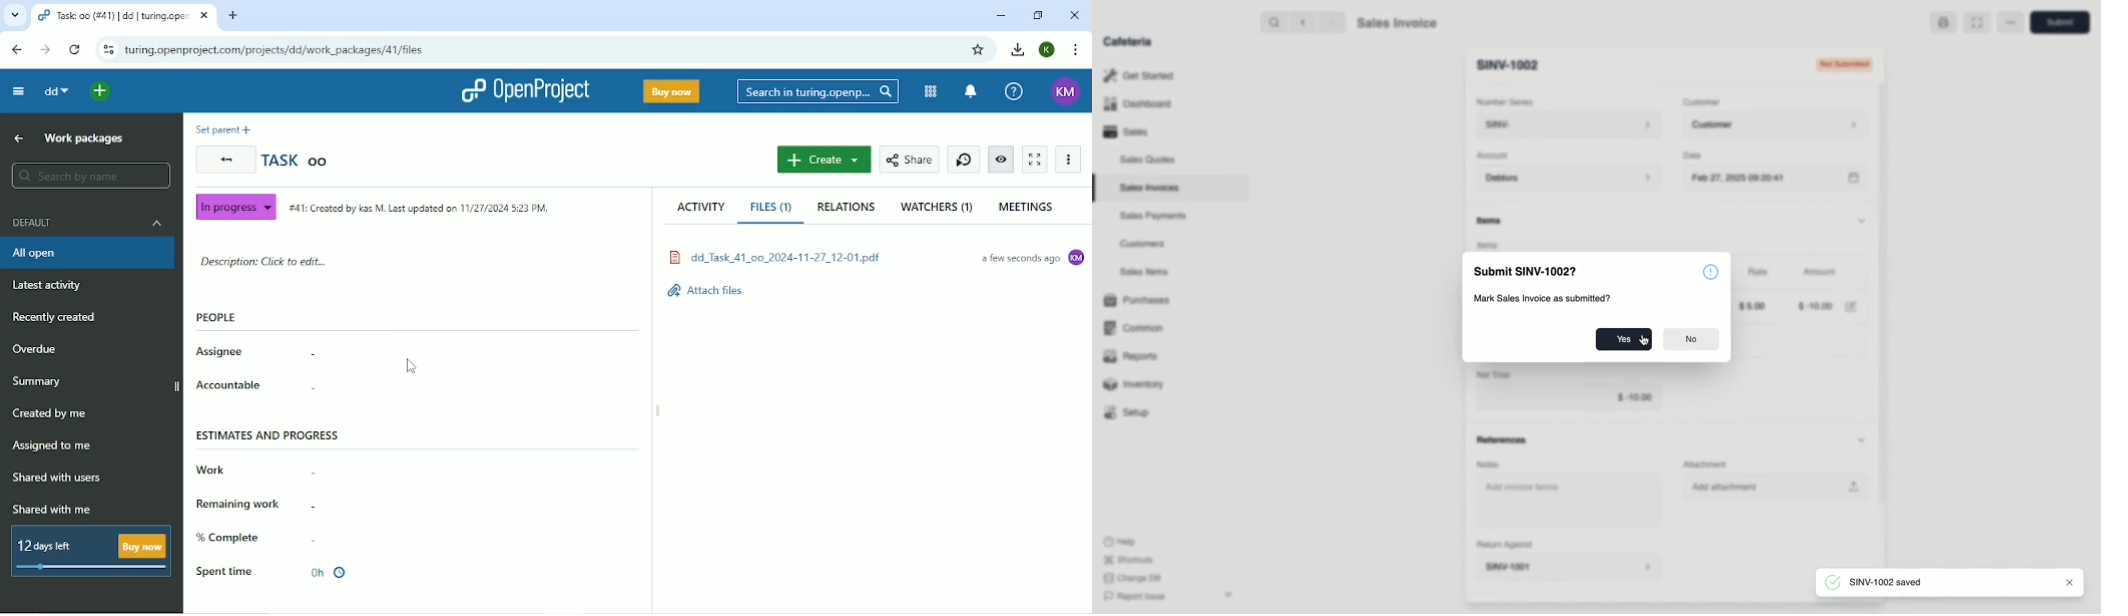  I want to click on Sales Invoices, so click(1149, 189).